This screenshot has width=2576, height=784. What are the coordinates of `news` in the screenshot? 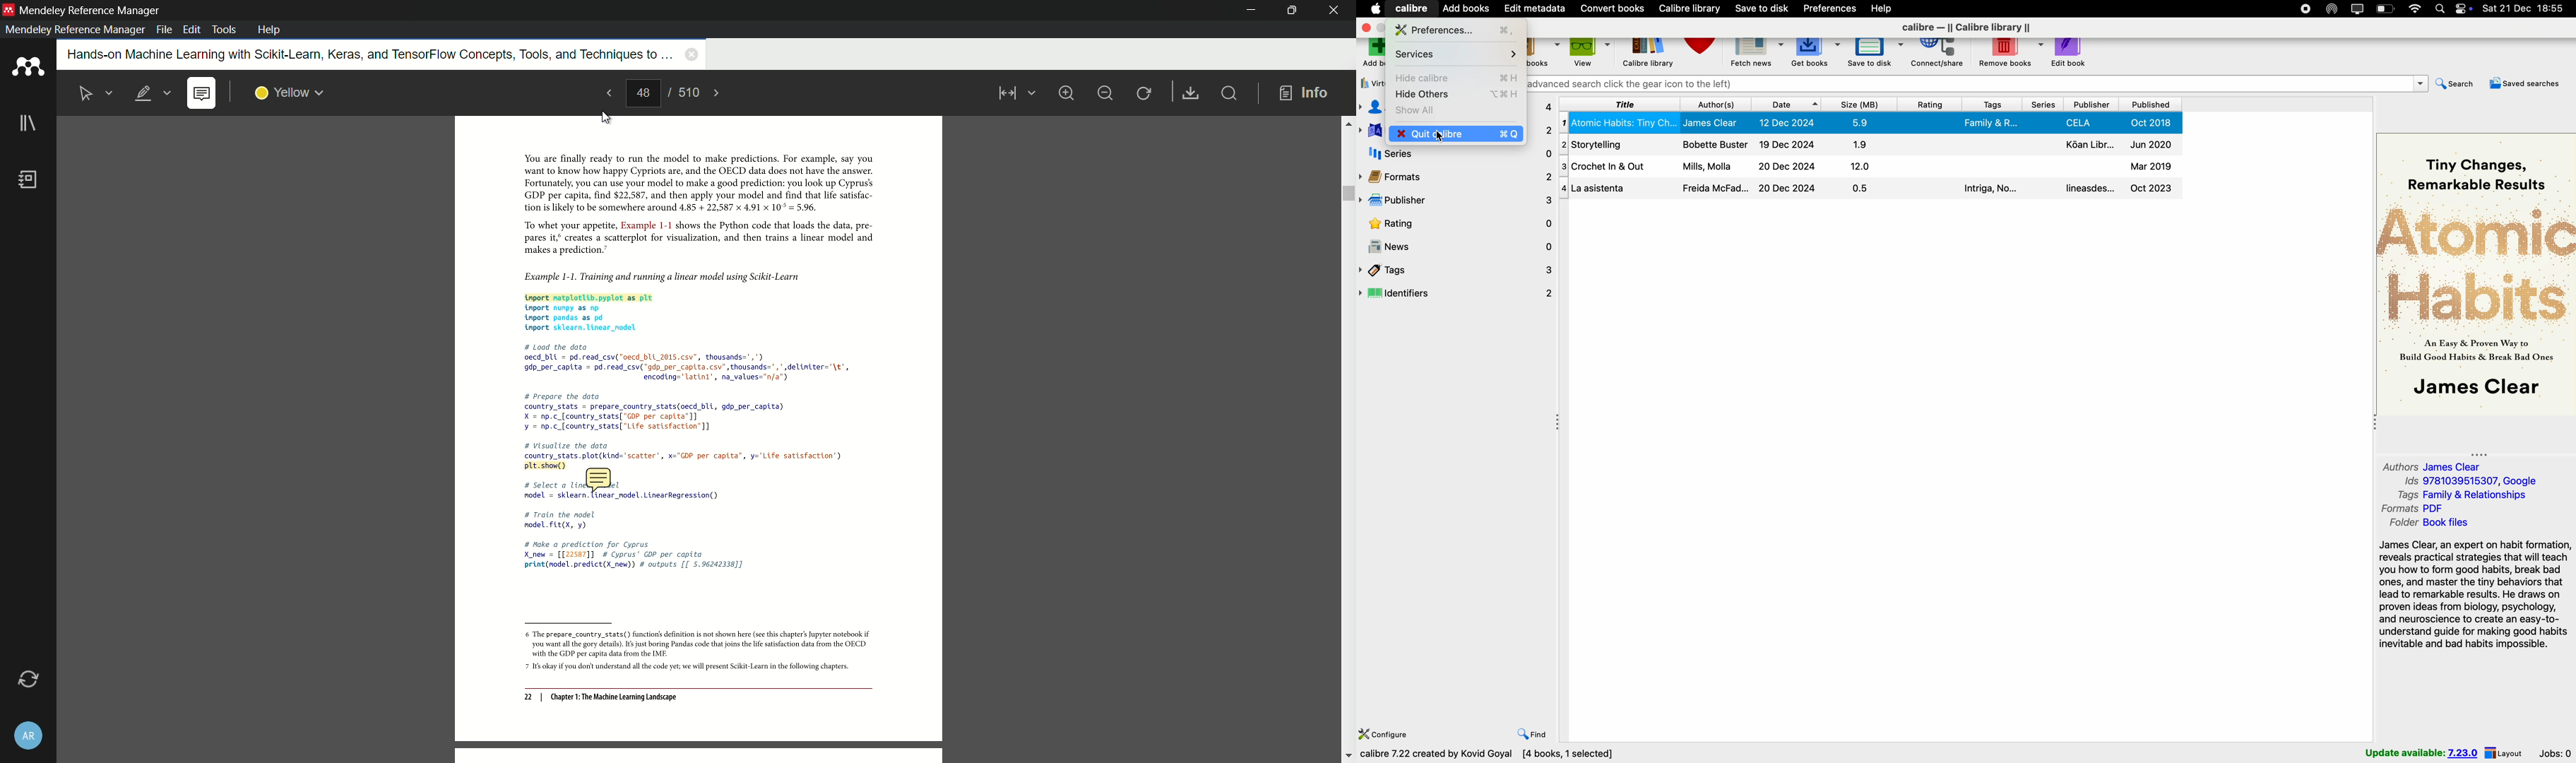 It's located at (1455, 246).